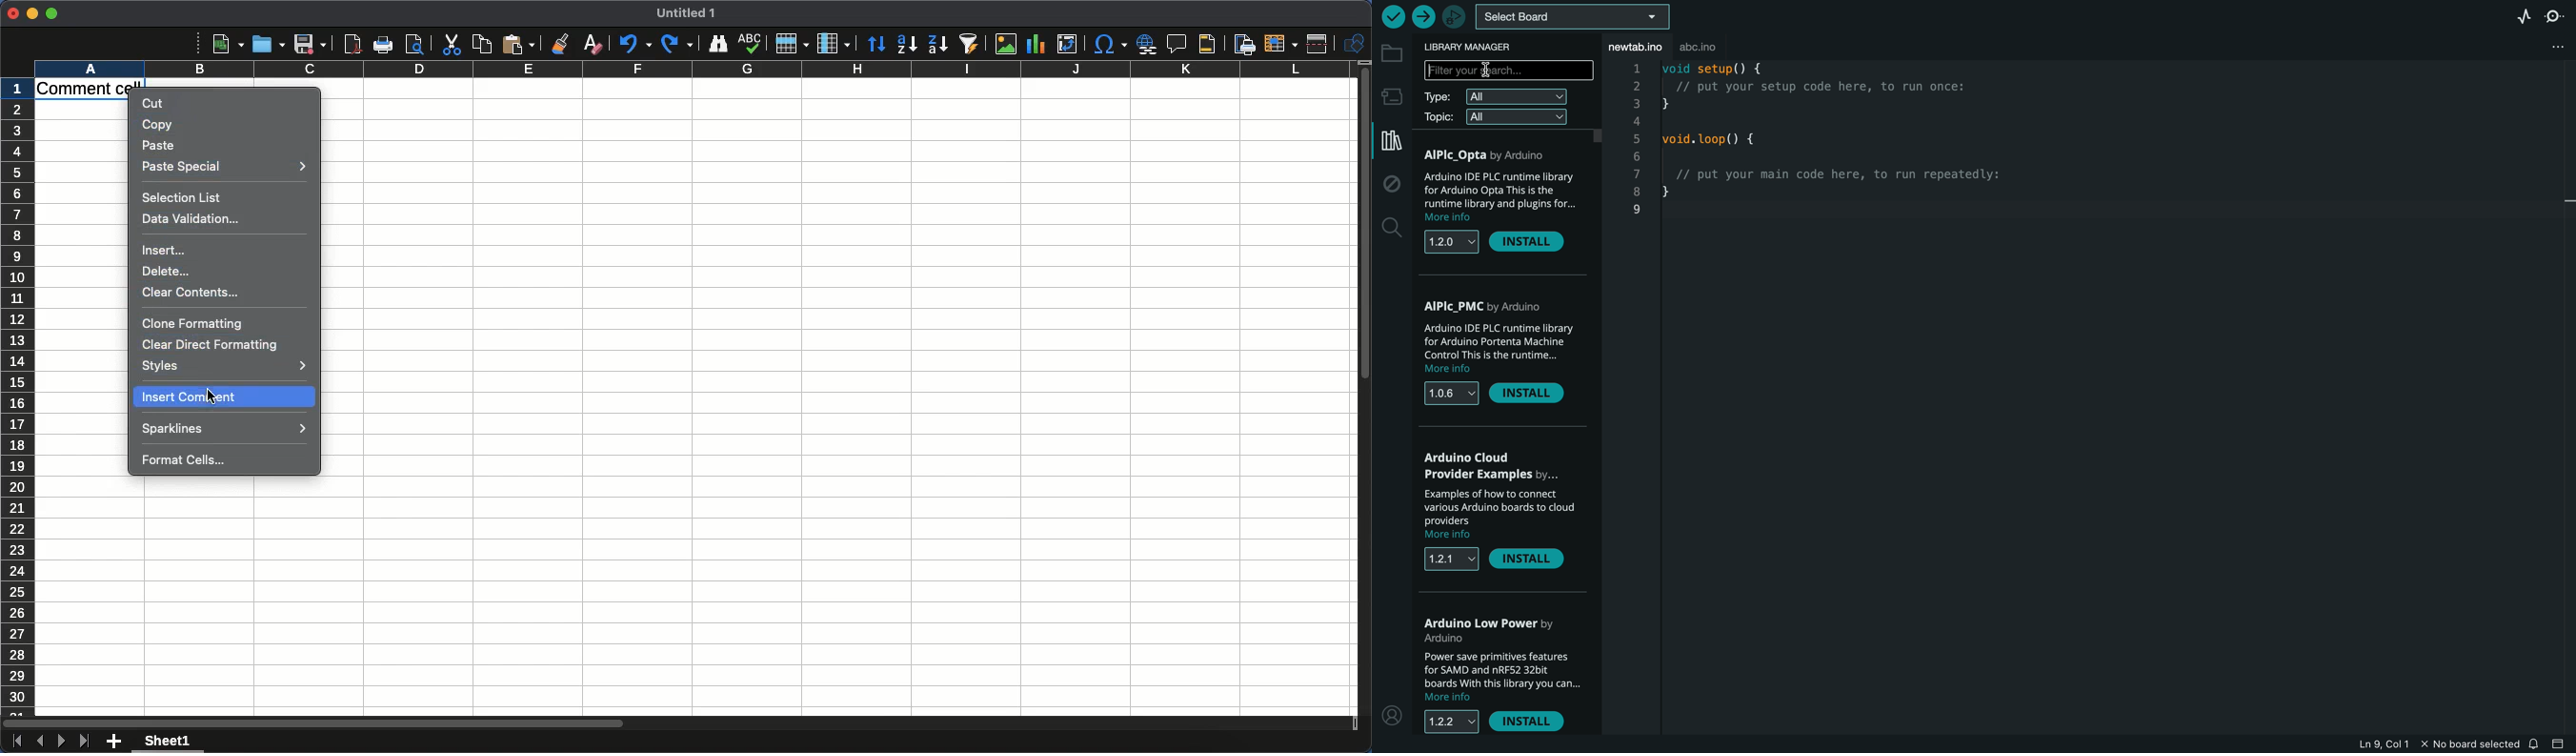 The width and height of the screenshot is (2576, 756). What do you see at coordinates (973, 42) in the screenshot?
I see `Autofilter` at bounding box center [973, 42].